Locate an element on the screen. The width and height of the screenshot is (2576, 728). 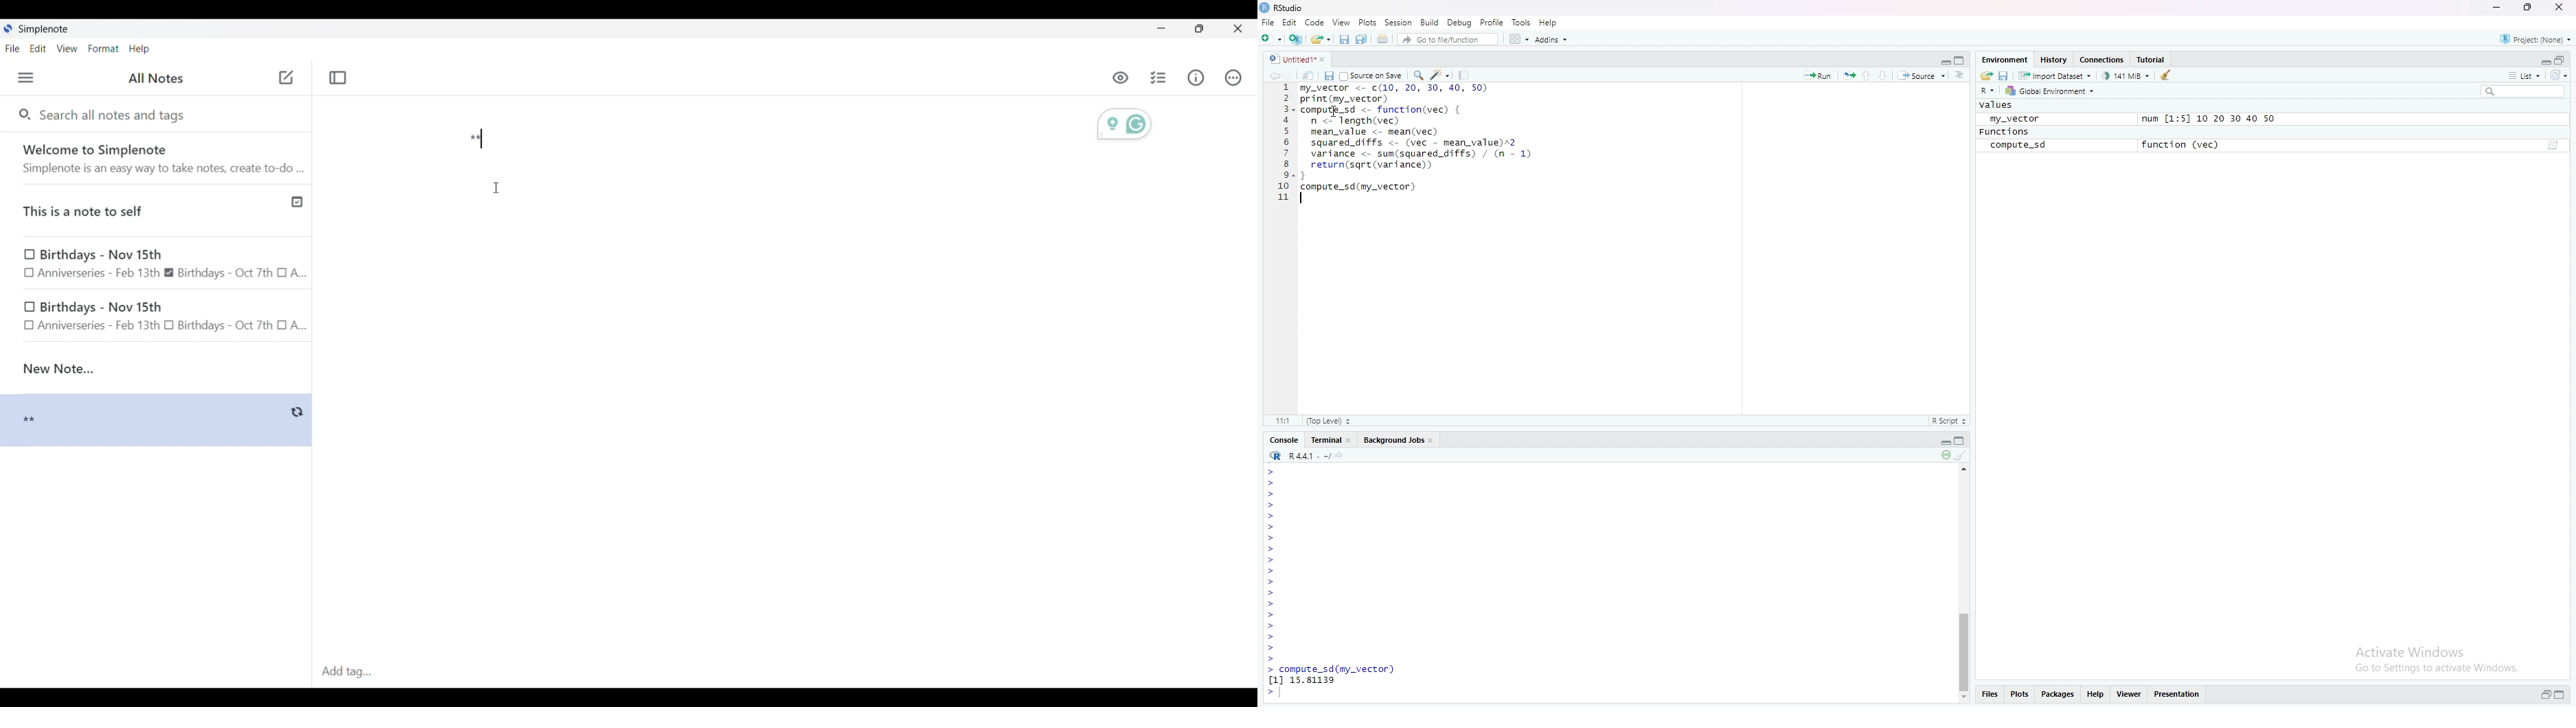
Save current document (Ctrl + S) is located at coordinates (1344, 39).